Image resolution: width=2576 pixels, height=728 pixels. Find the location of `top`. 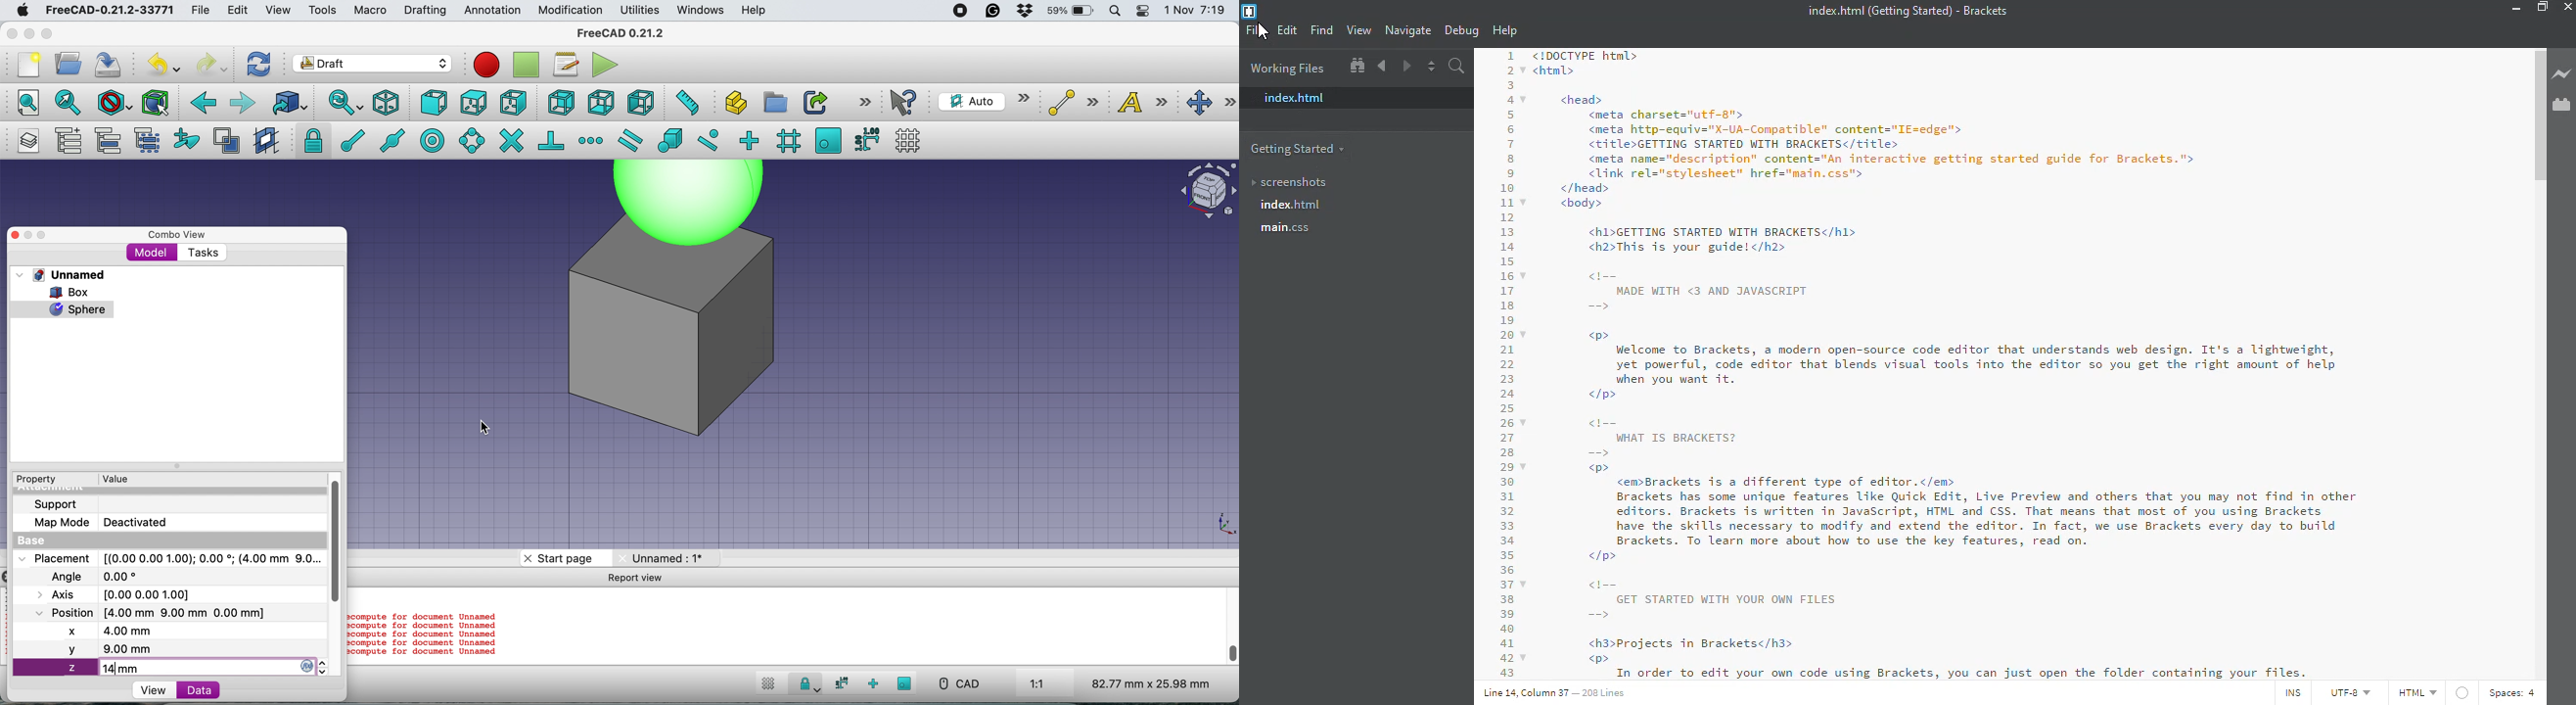

top is located at coordinates (474, 101).